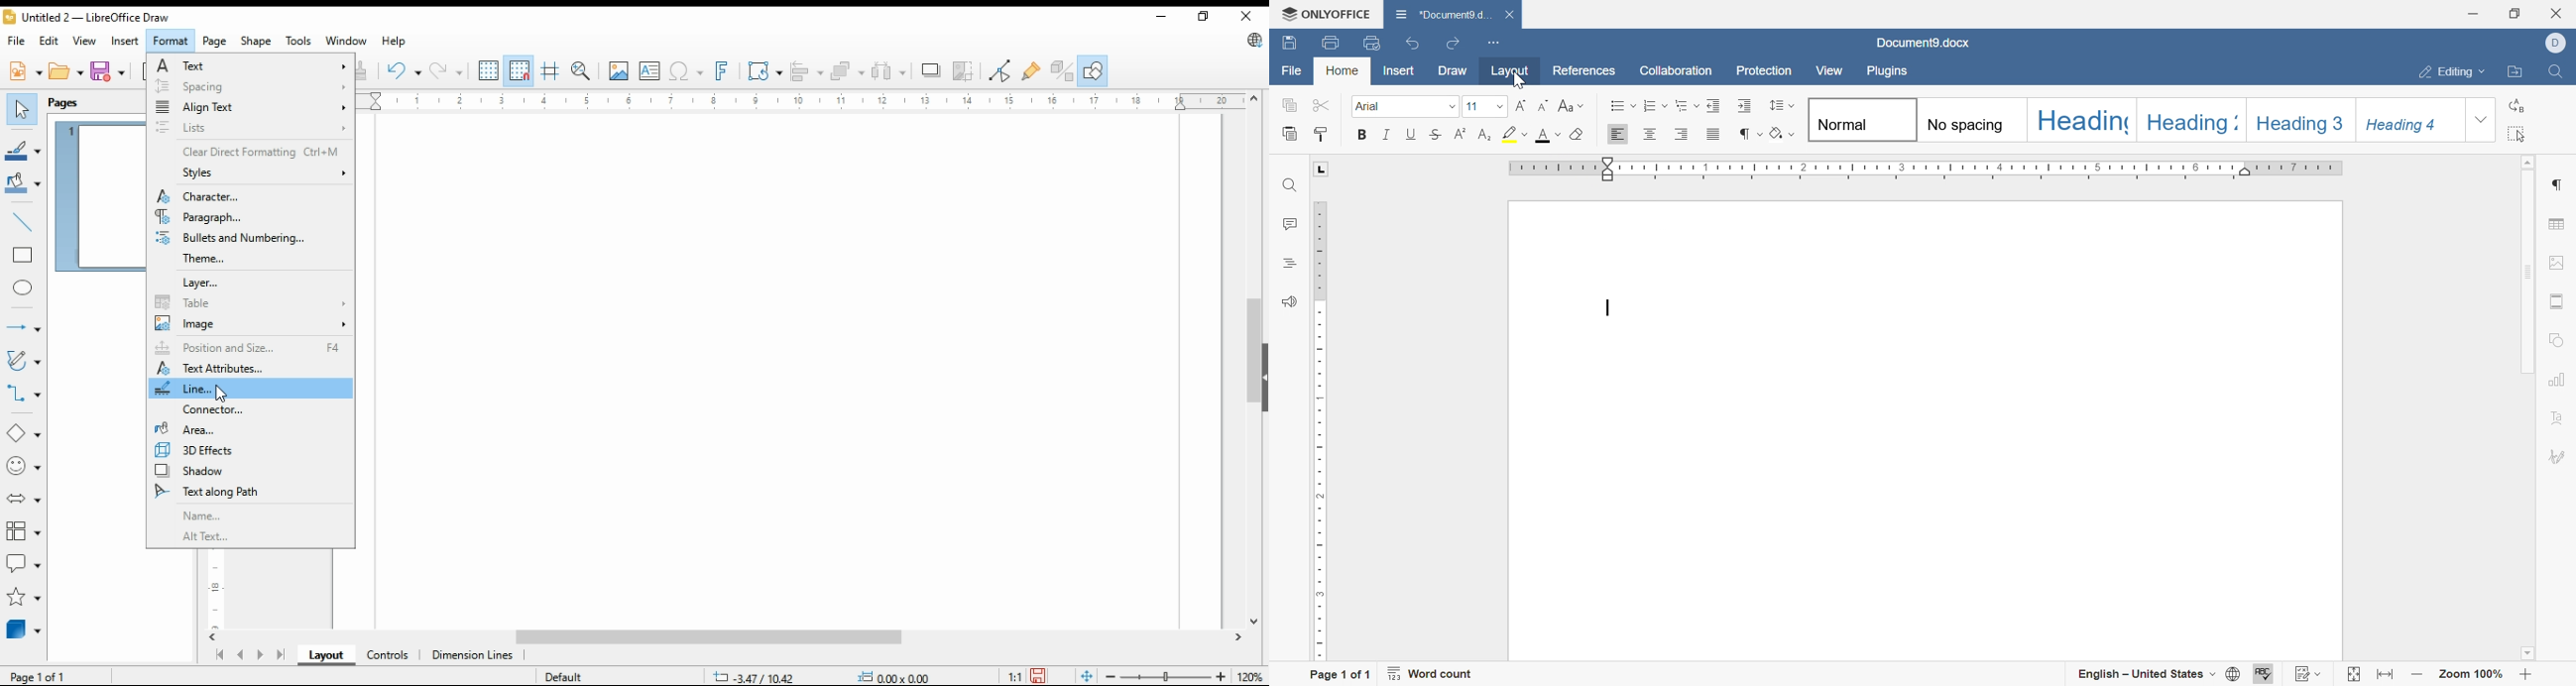 Image resolution: width=2576 pixels, height=700 pixels. Describe the element at coordinates (1682, 133) in the screenshot. I see `align right` at that location.